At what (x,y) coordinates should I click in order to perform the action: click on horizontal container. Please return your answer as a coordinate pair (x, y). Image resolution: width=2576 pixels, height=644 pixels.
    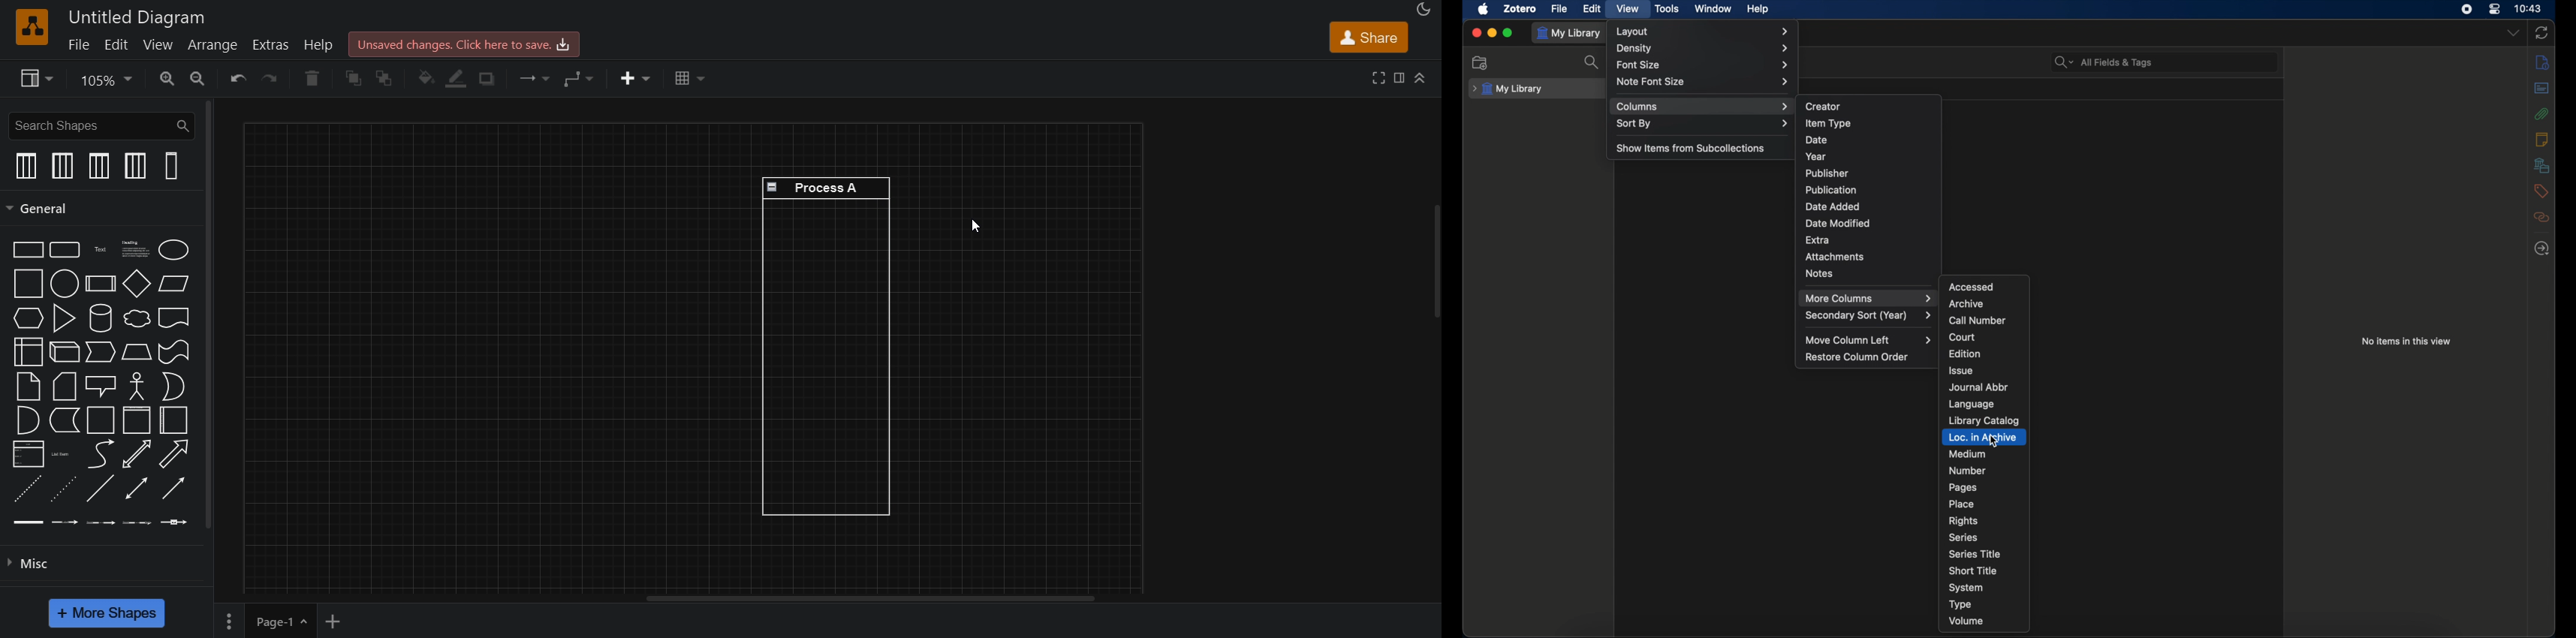
    Looking at the image, I should click on (134, 420).